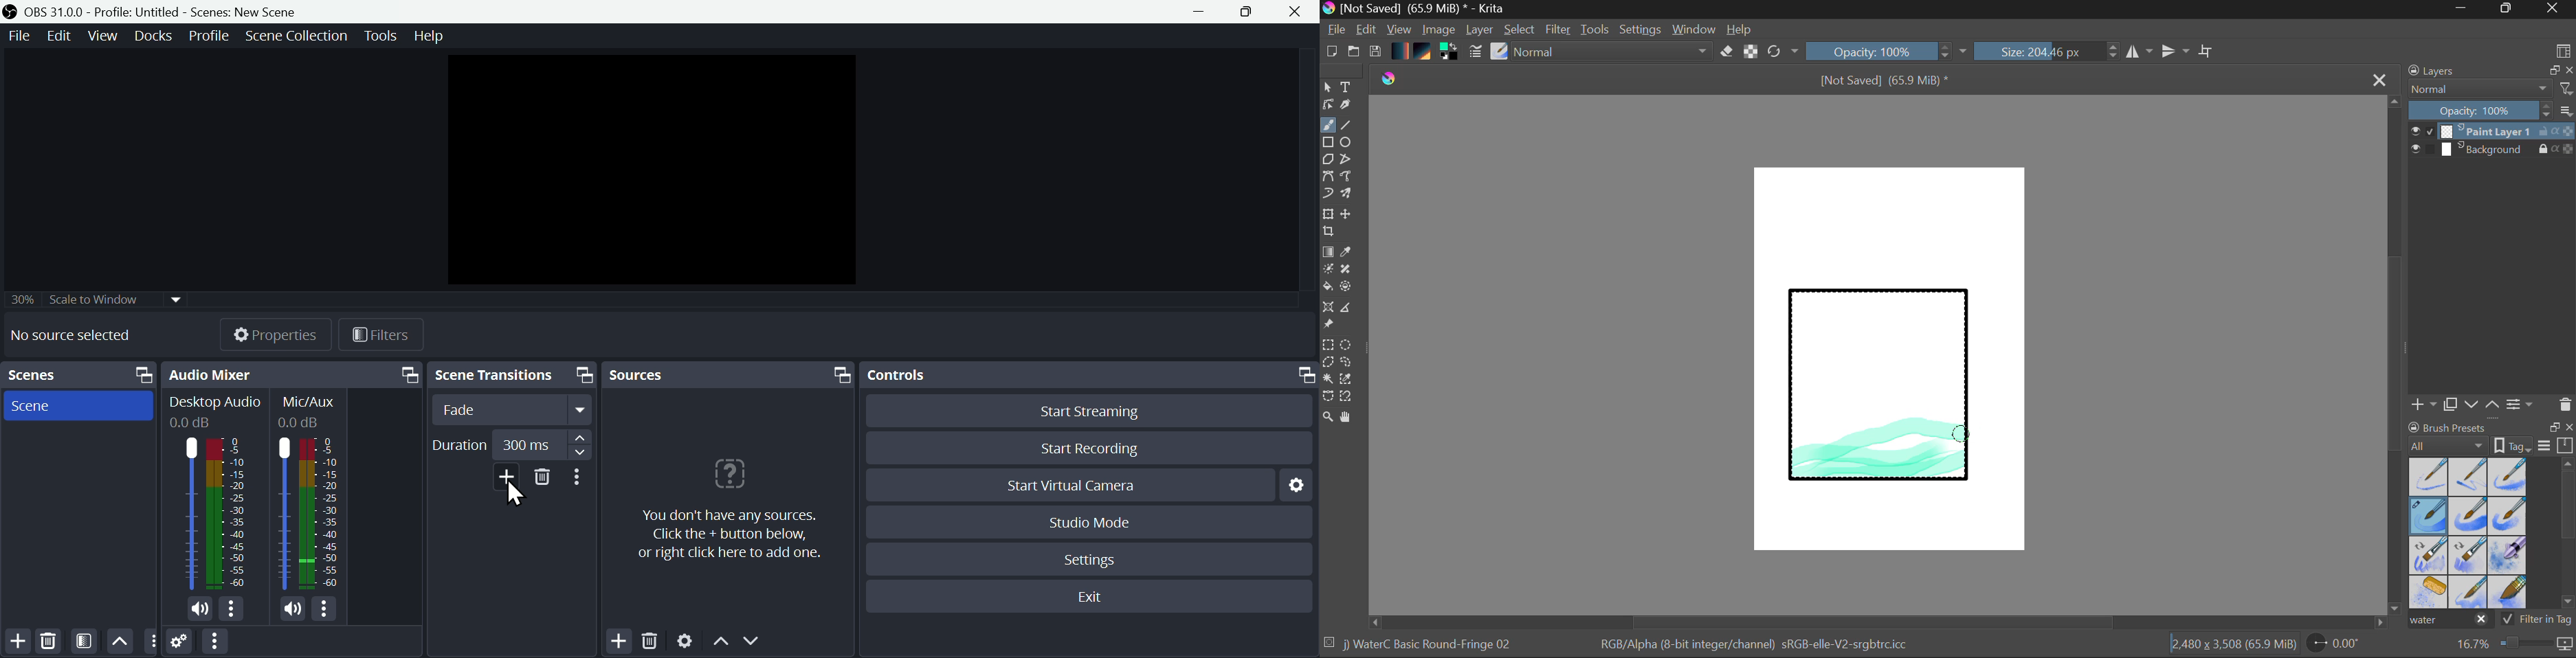 This screenshot has height=672, width=2576. What do you see at coordinates (80, 335) in the screenshot?
I see `No source selected` at bounding box center [80, 335].